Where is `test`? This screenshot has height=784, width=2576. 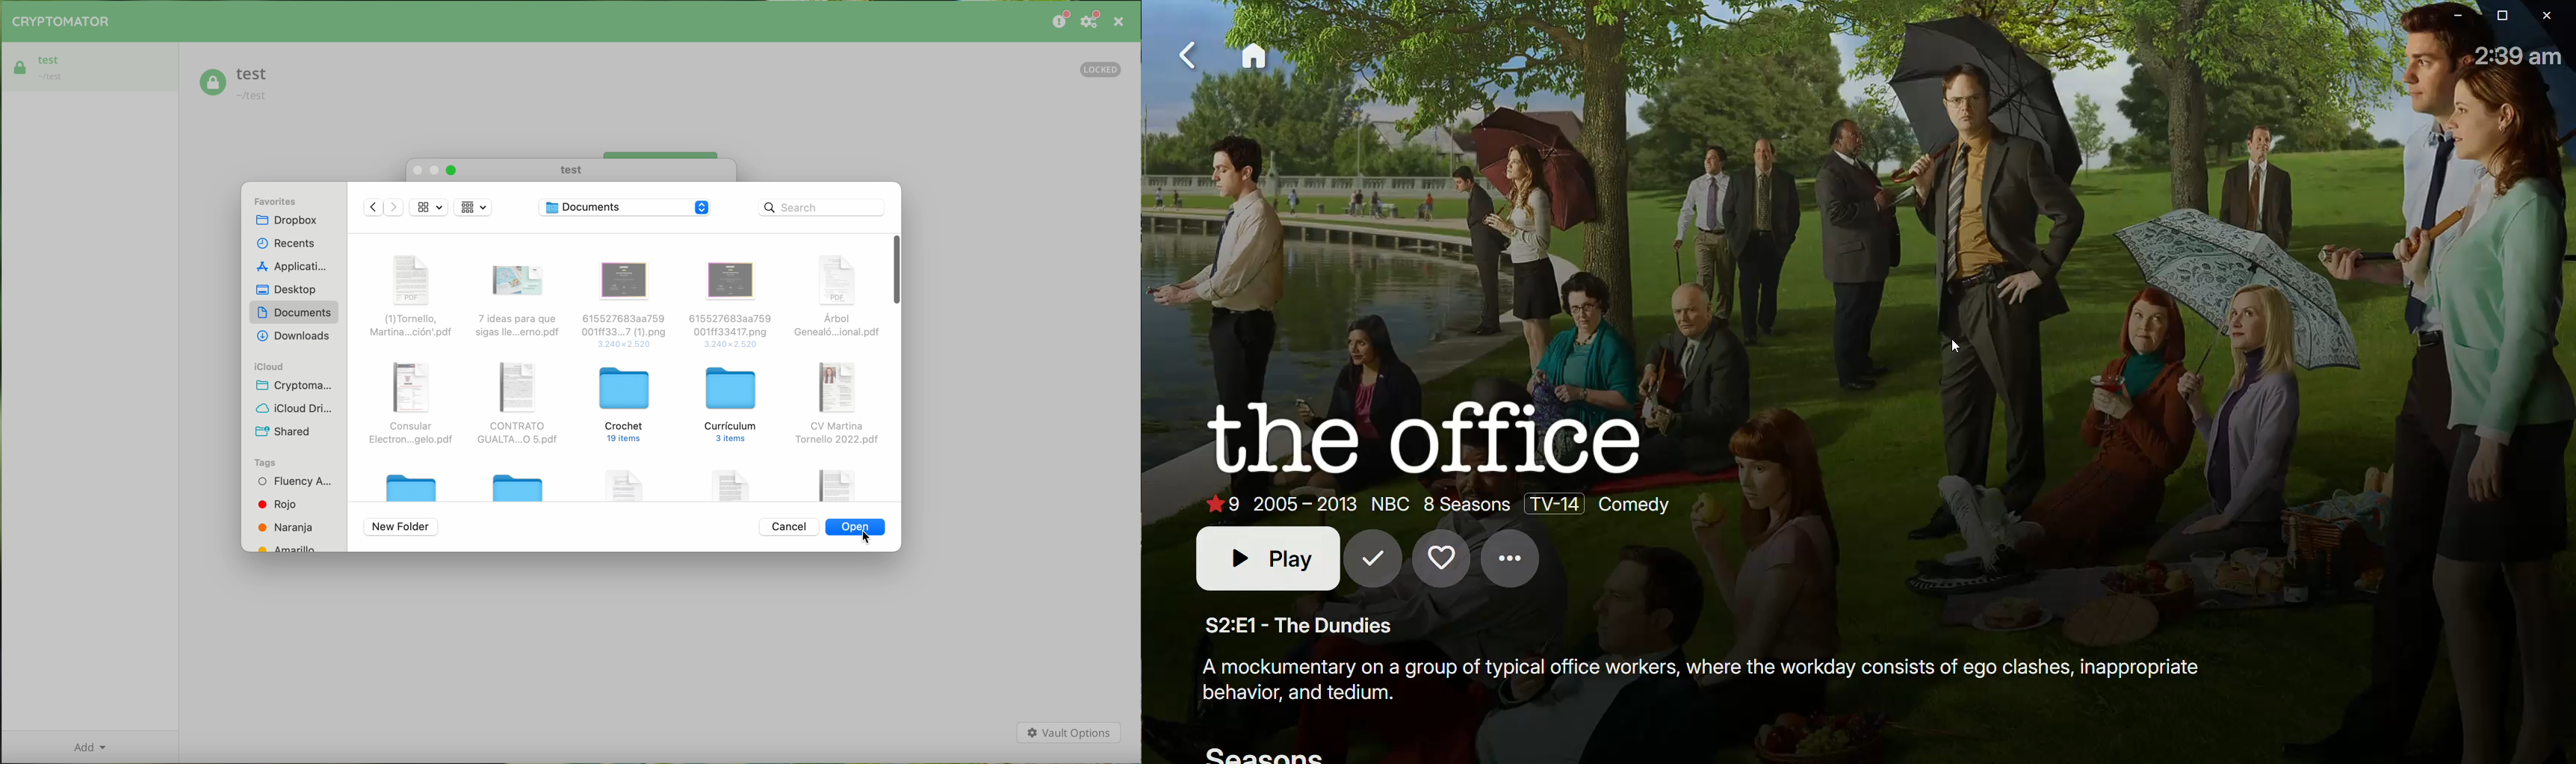
test is located at coordinates (569, 170).